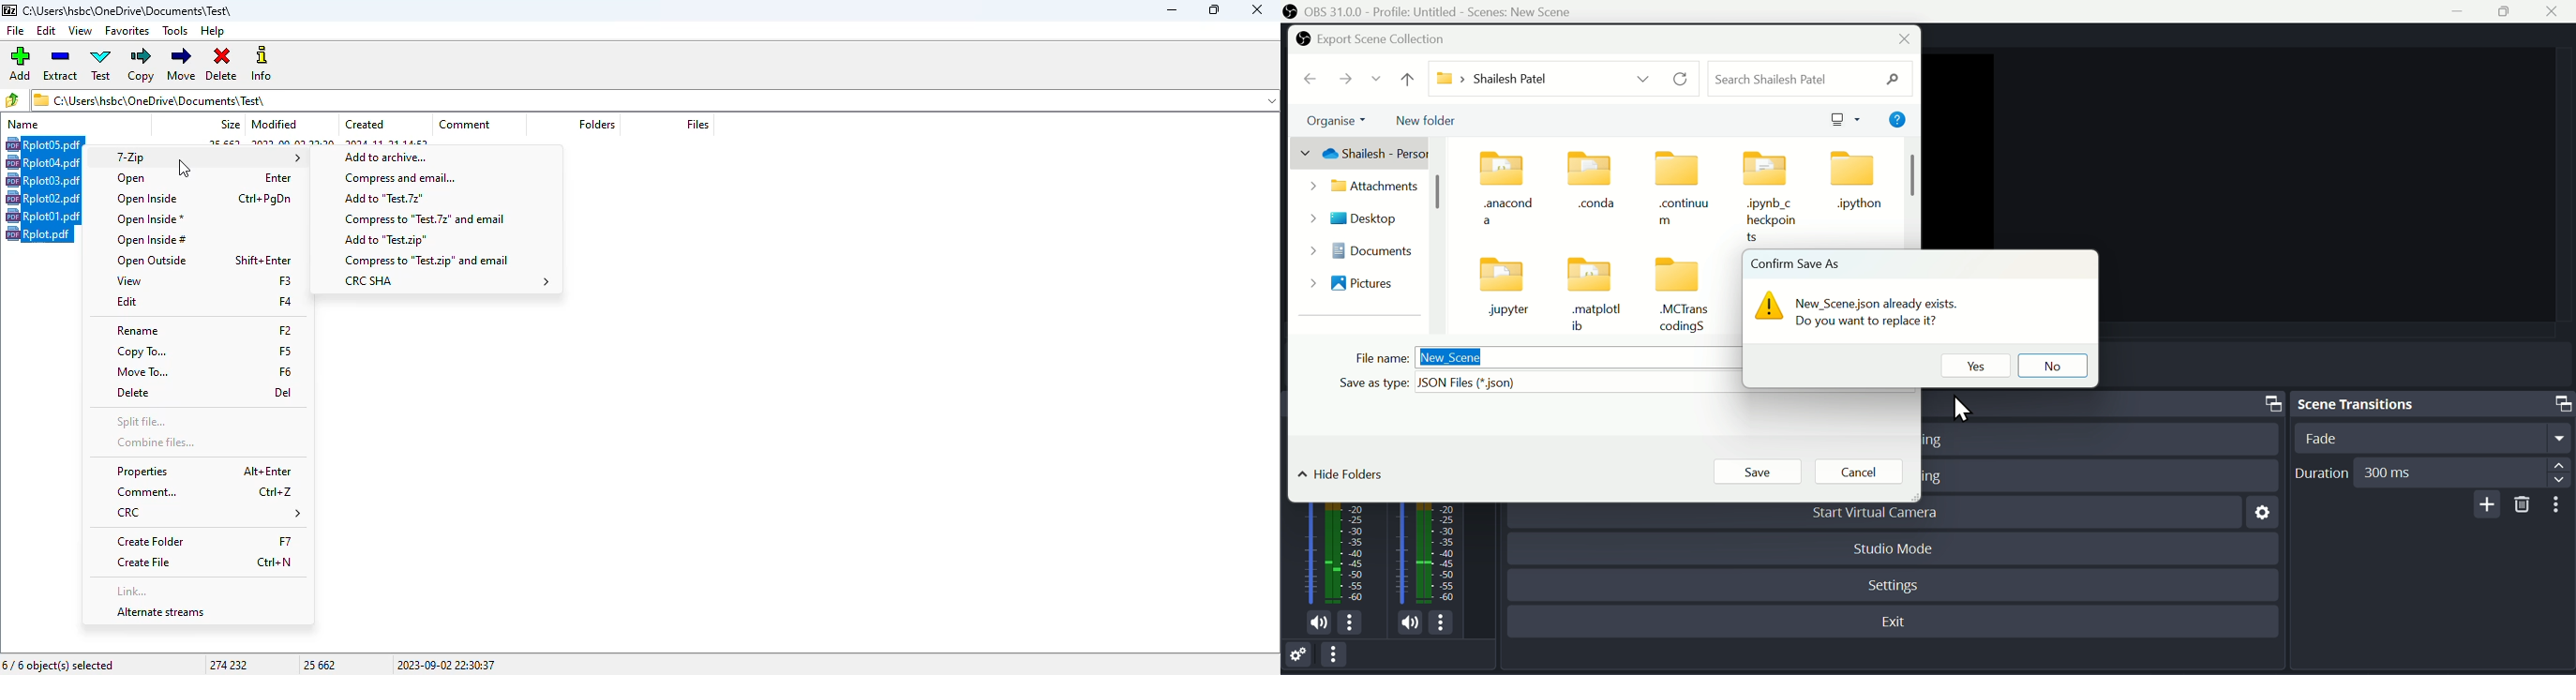 The height and width of the screenshot is (700, 2576). What do you see at coordinates (43, 180) in the screenshot?
I see `rplot03` at bounding box center [43, 180].